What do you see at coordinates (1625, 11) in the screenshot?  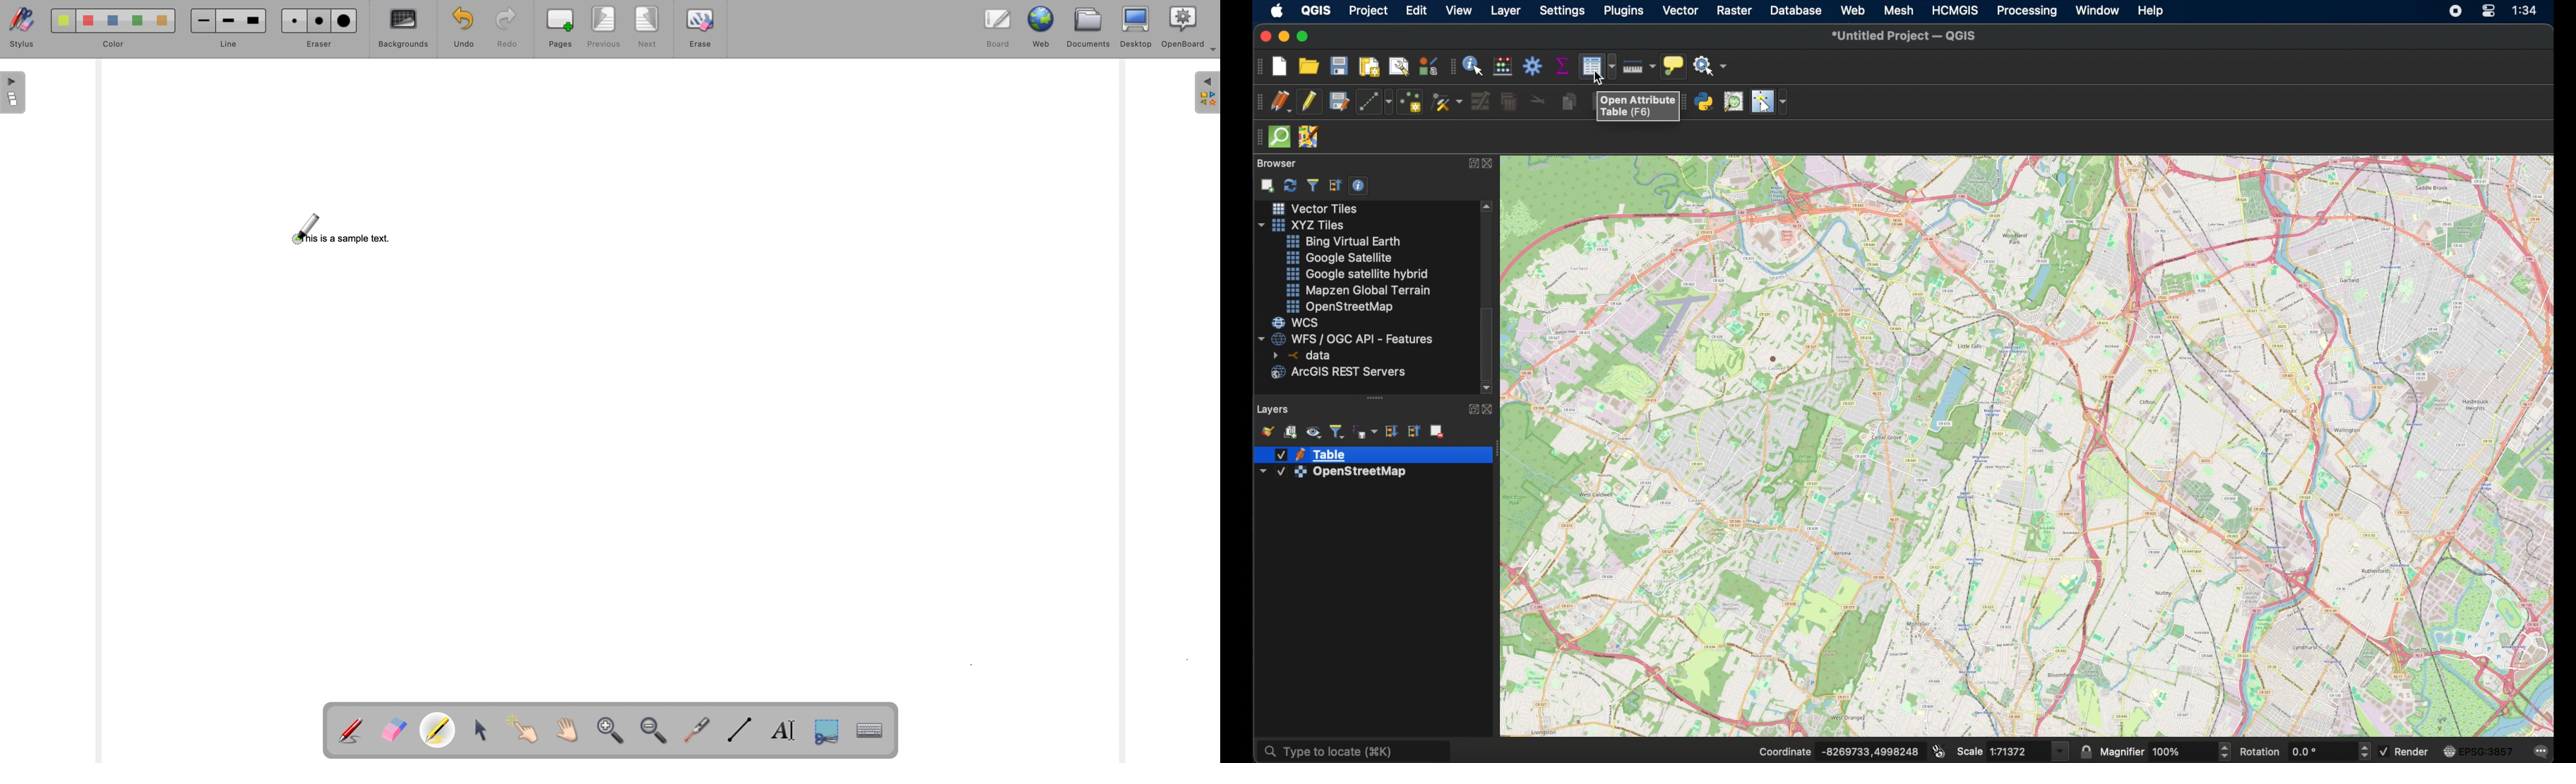 I see `plugins` at bounding box center [1625, 11].